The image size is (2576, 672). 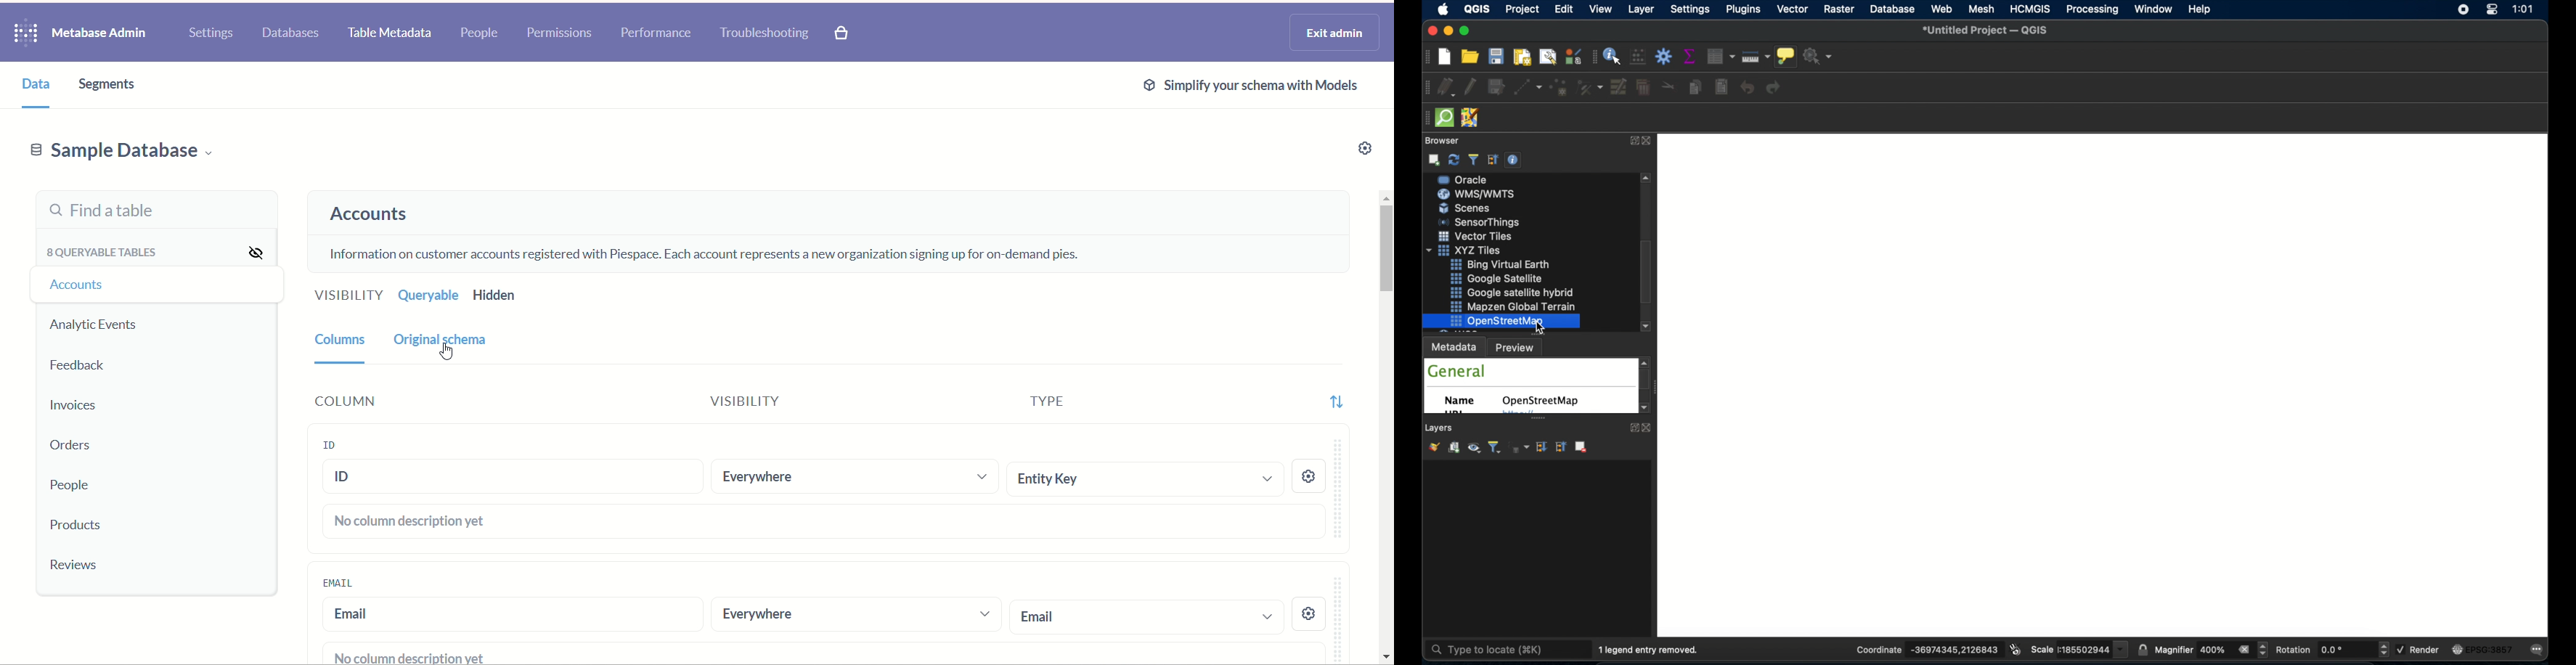 I want to click on show statistical summary, so click(x=1690, y=55).